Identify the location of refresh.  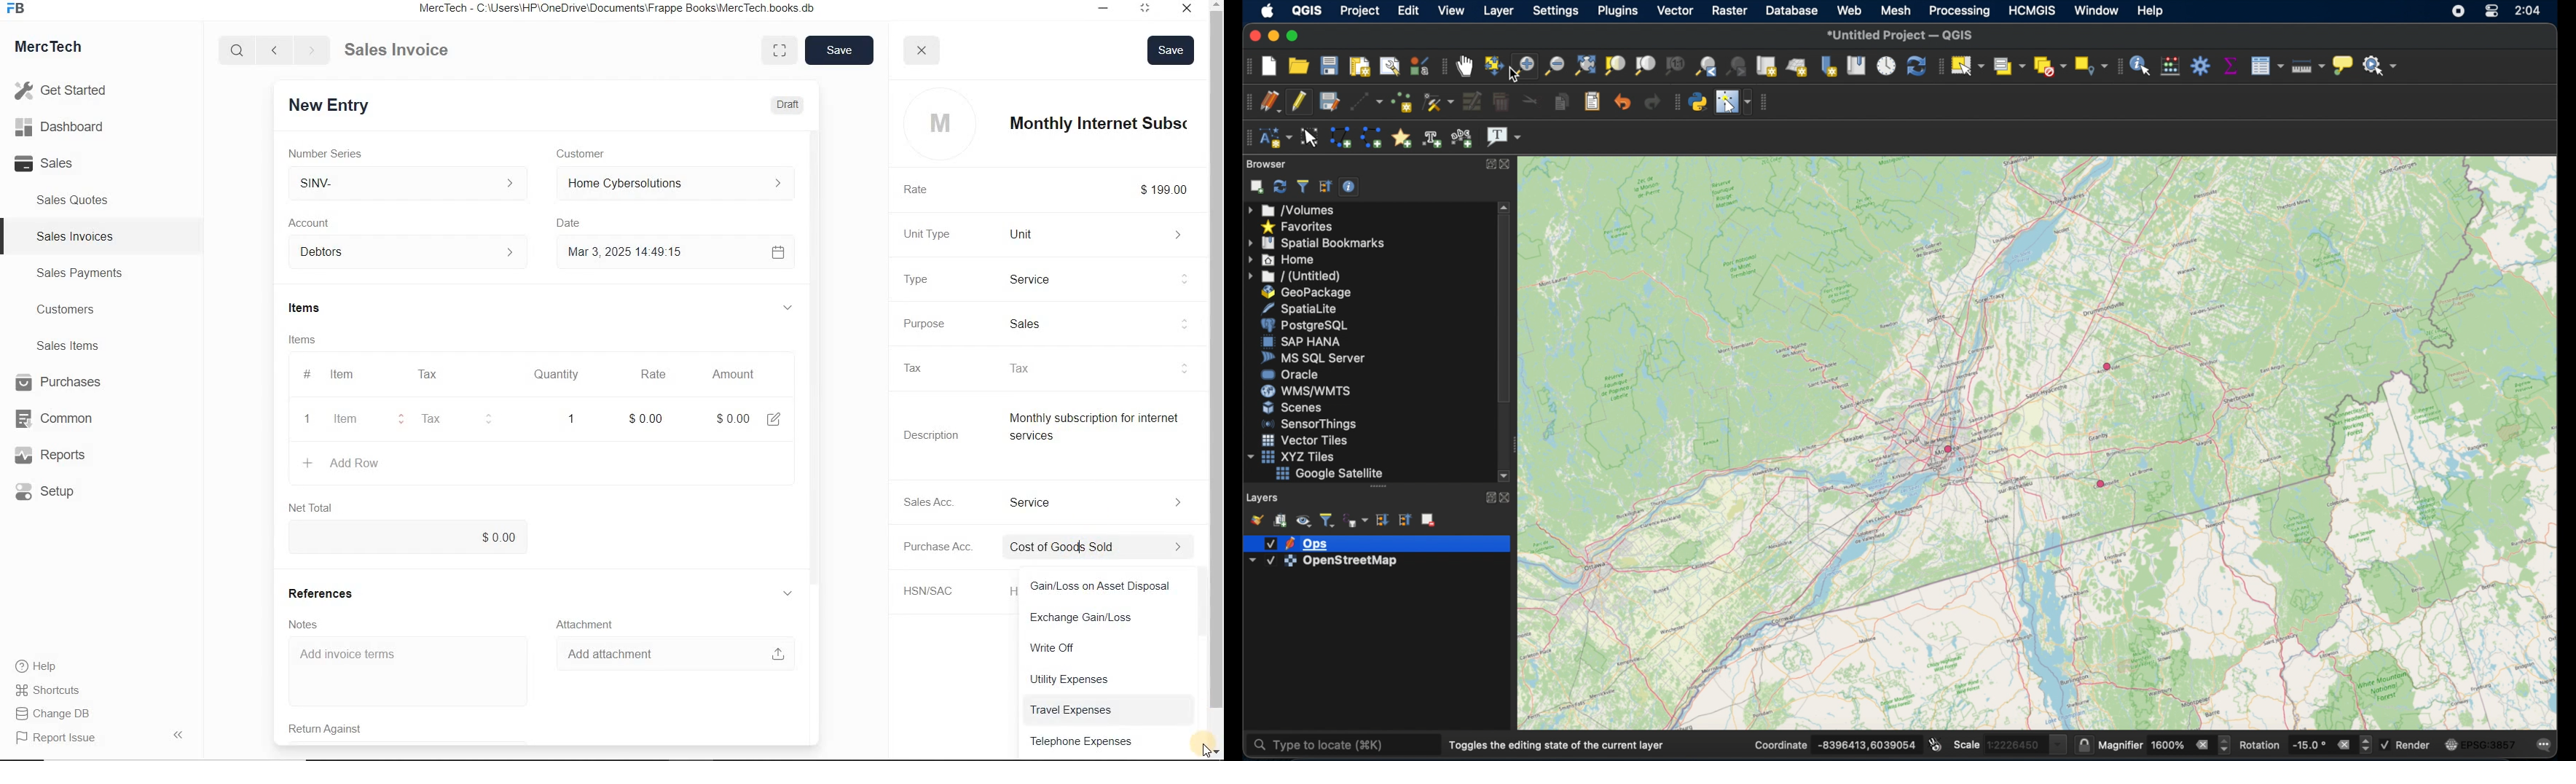
(1914, 65).